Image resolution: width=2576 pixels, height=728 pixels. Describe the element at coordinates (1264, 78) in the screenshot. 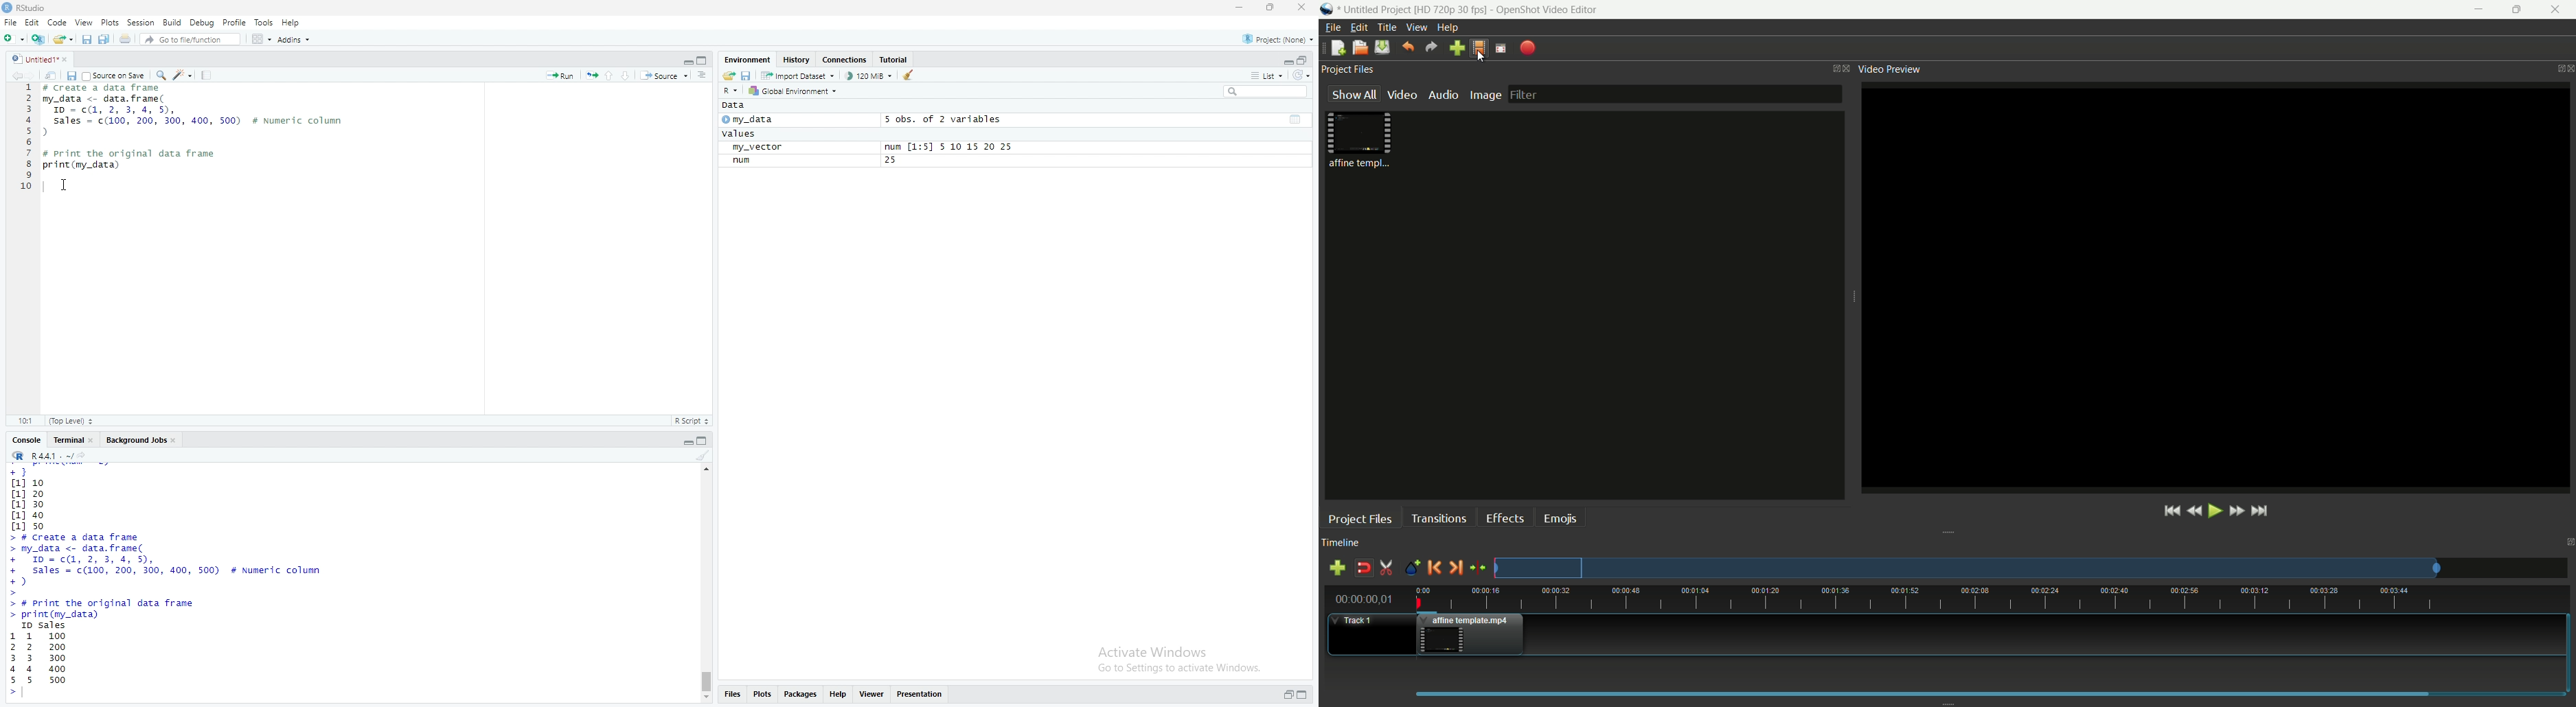

I see `list` at that location.